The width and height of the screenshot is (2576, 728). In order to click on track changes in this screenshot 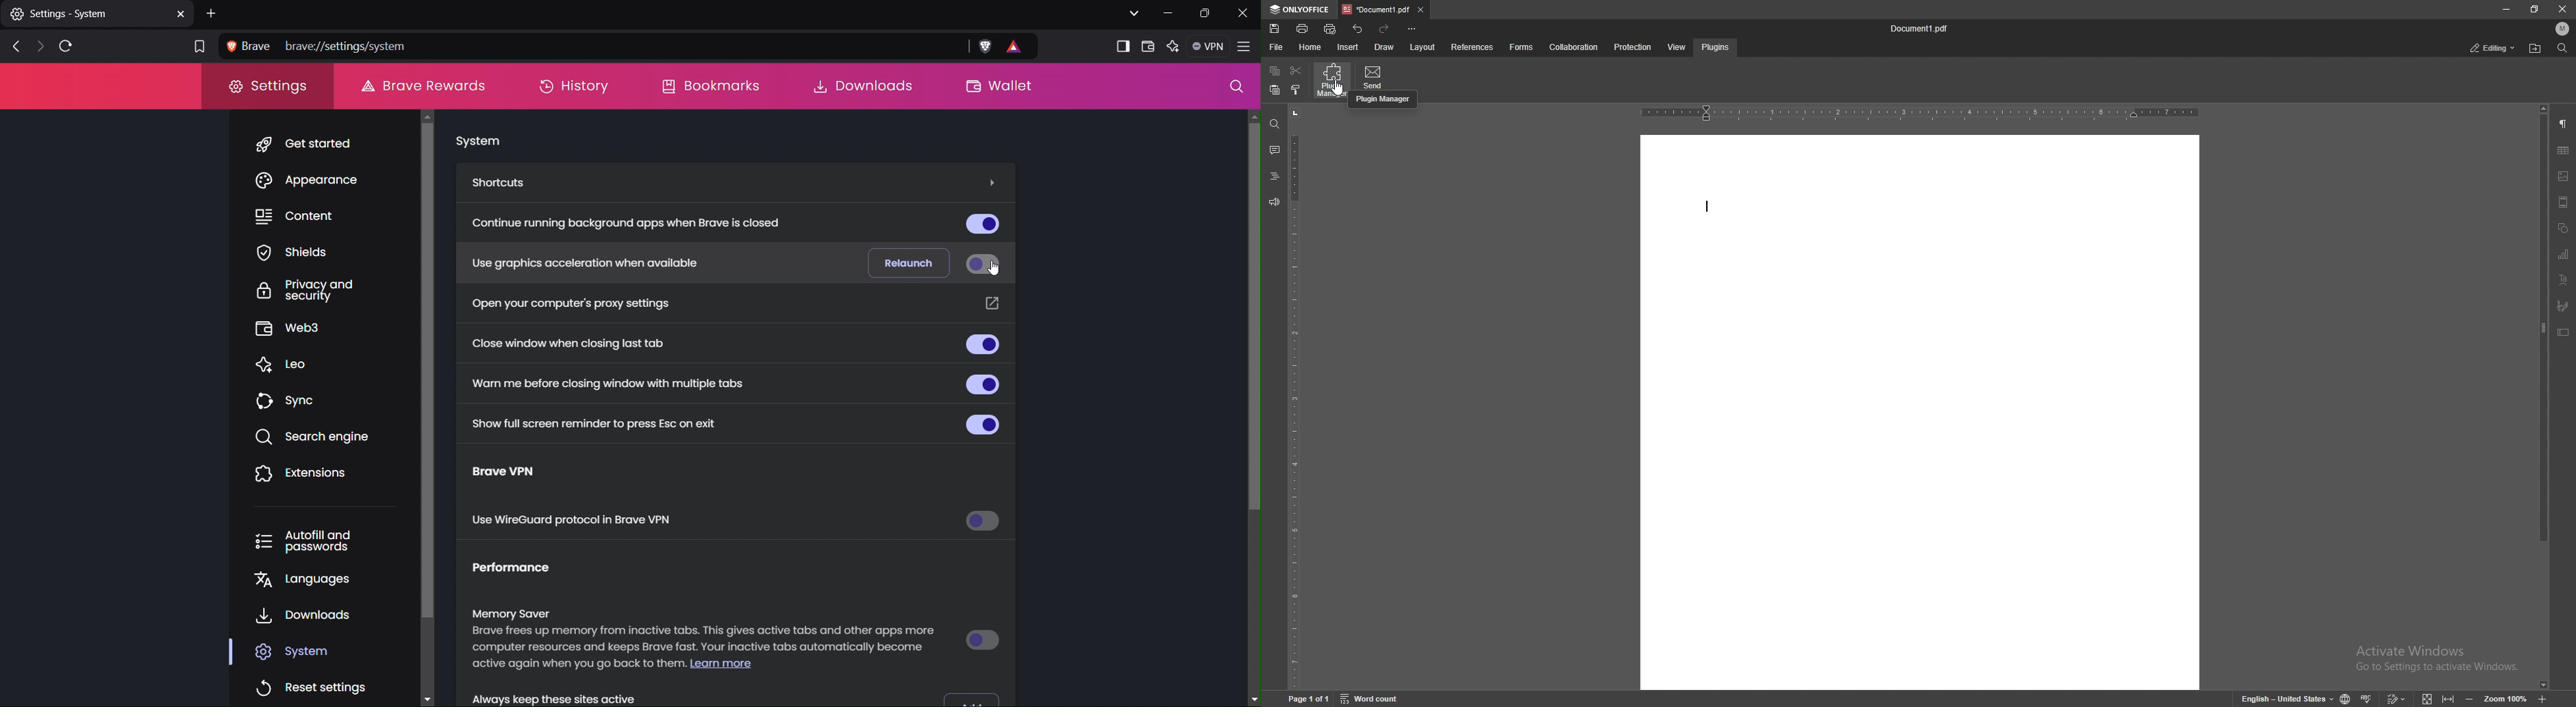, I will do `click(2398, 698)`.